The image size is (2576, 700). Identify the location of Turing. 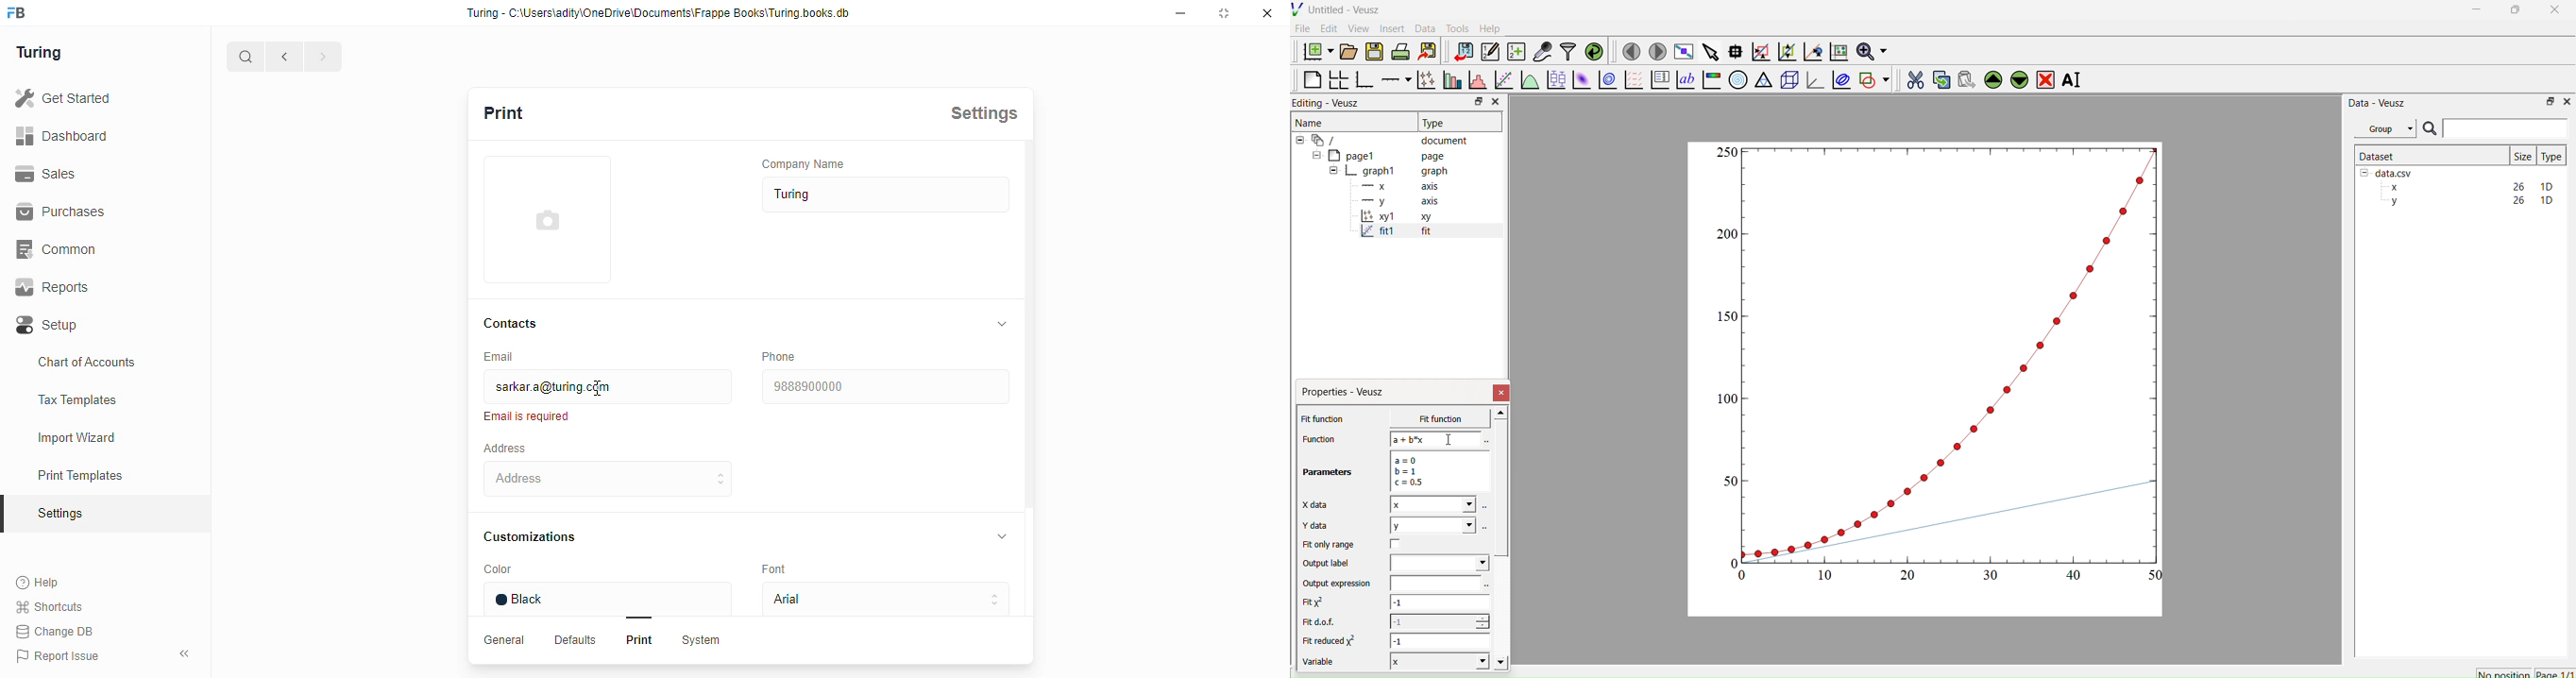
(42, 51).